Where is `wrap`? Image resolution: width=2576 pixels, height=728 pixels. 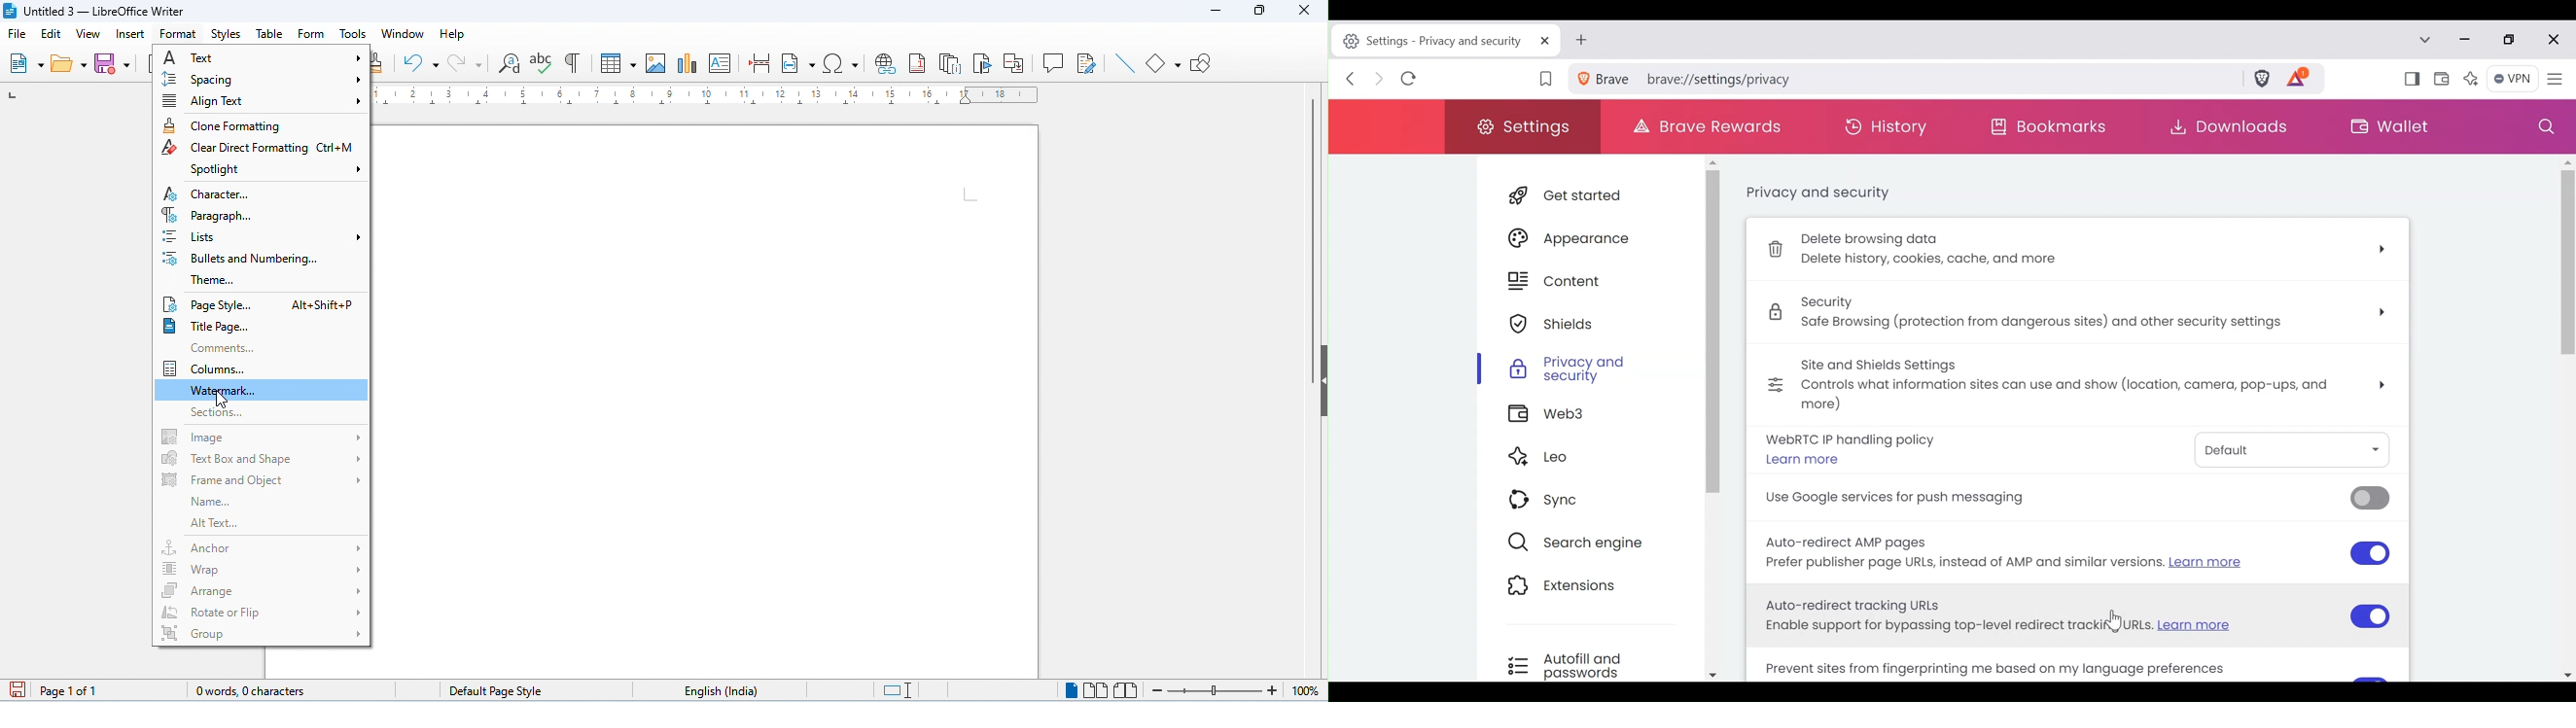 wrap is located at coordinates (262, 571).